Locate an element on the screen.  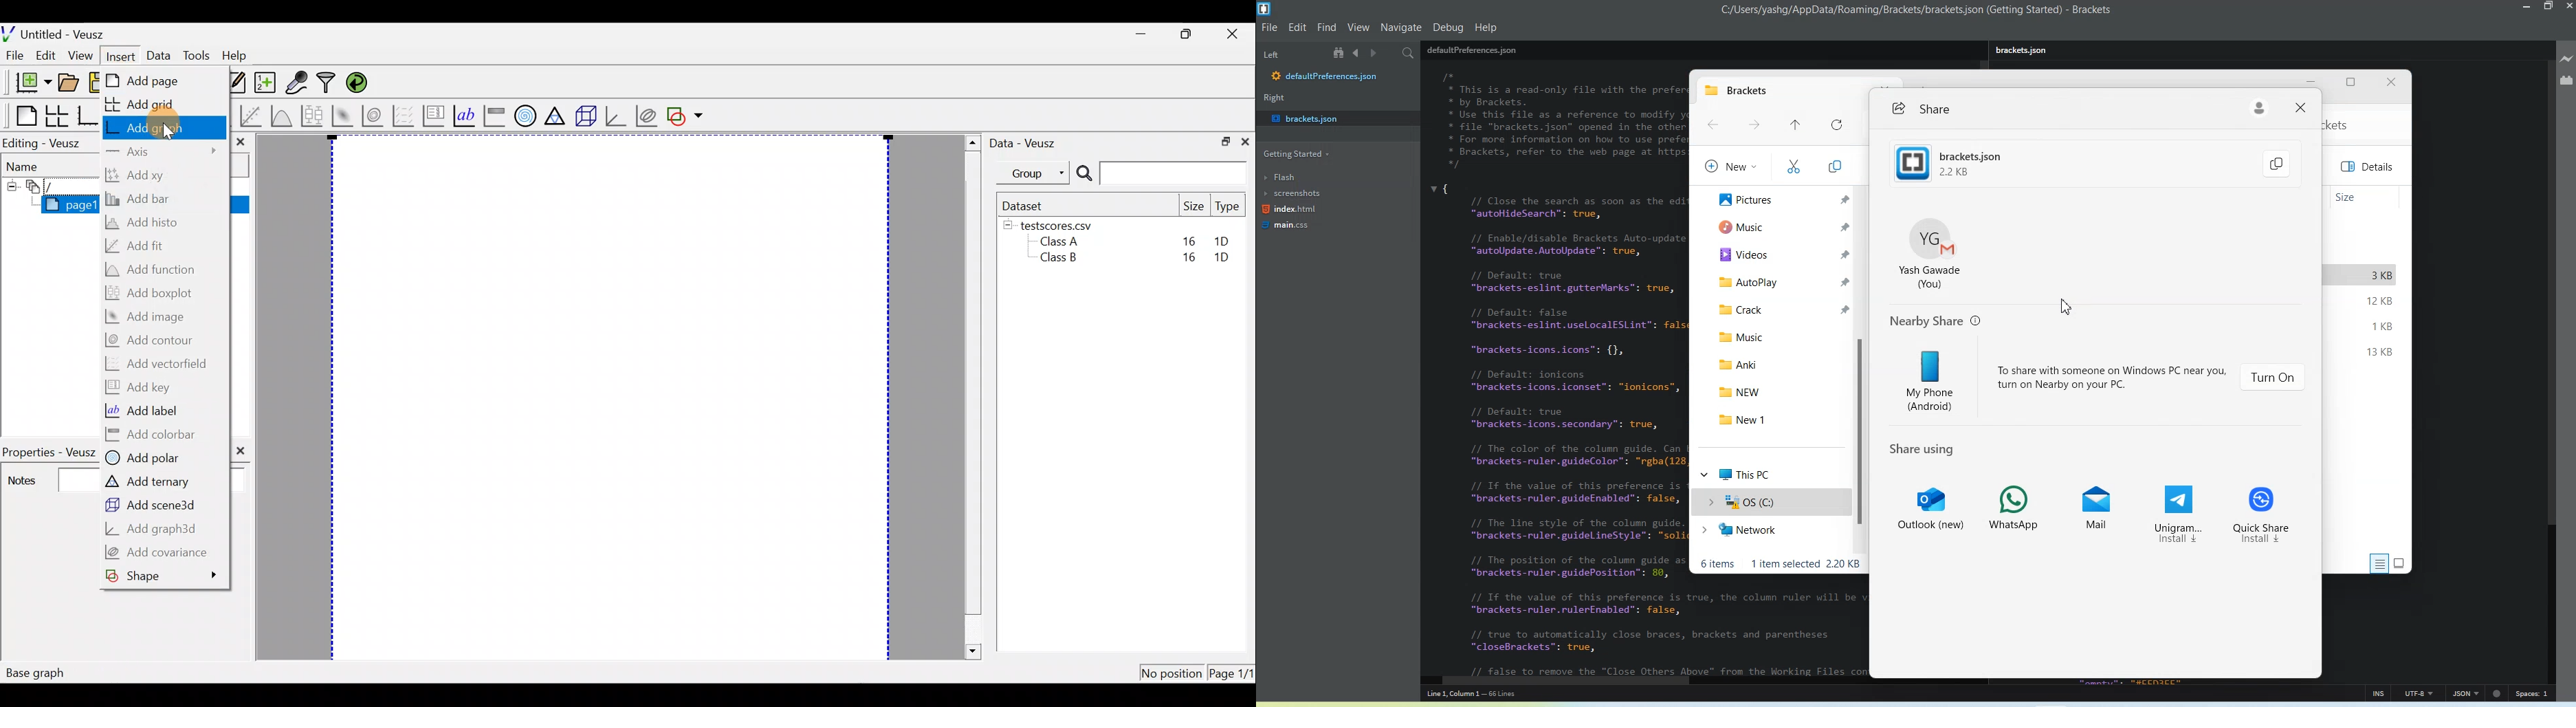
bracket.json is located at coordinates (1333, 118).